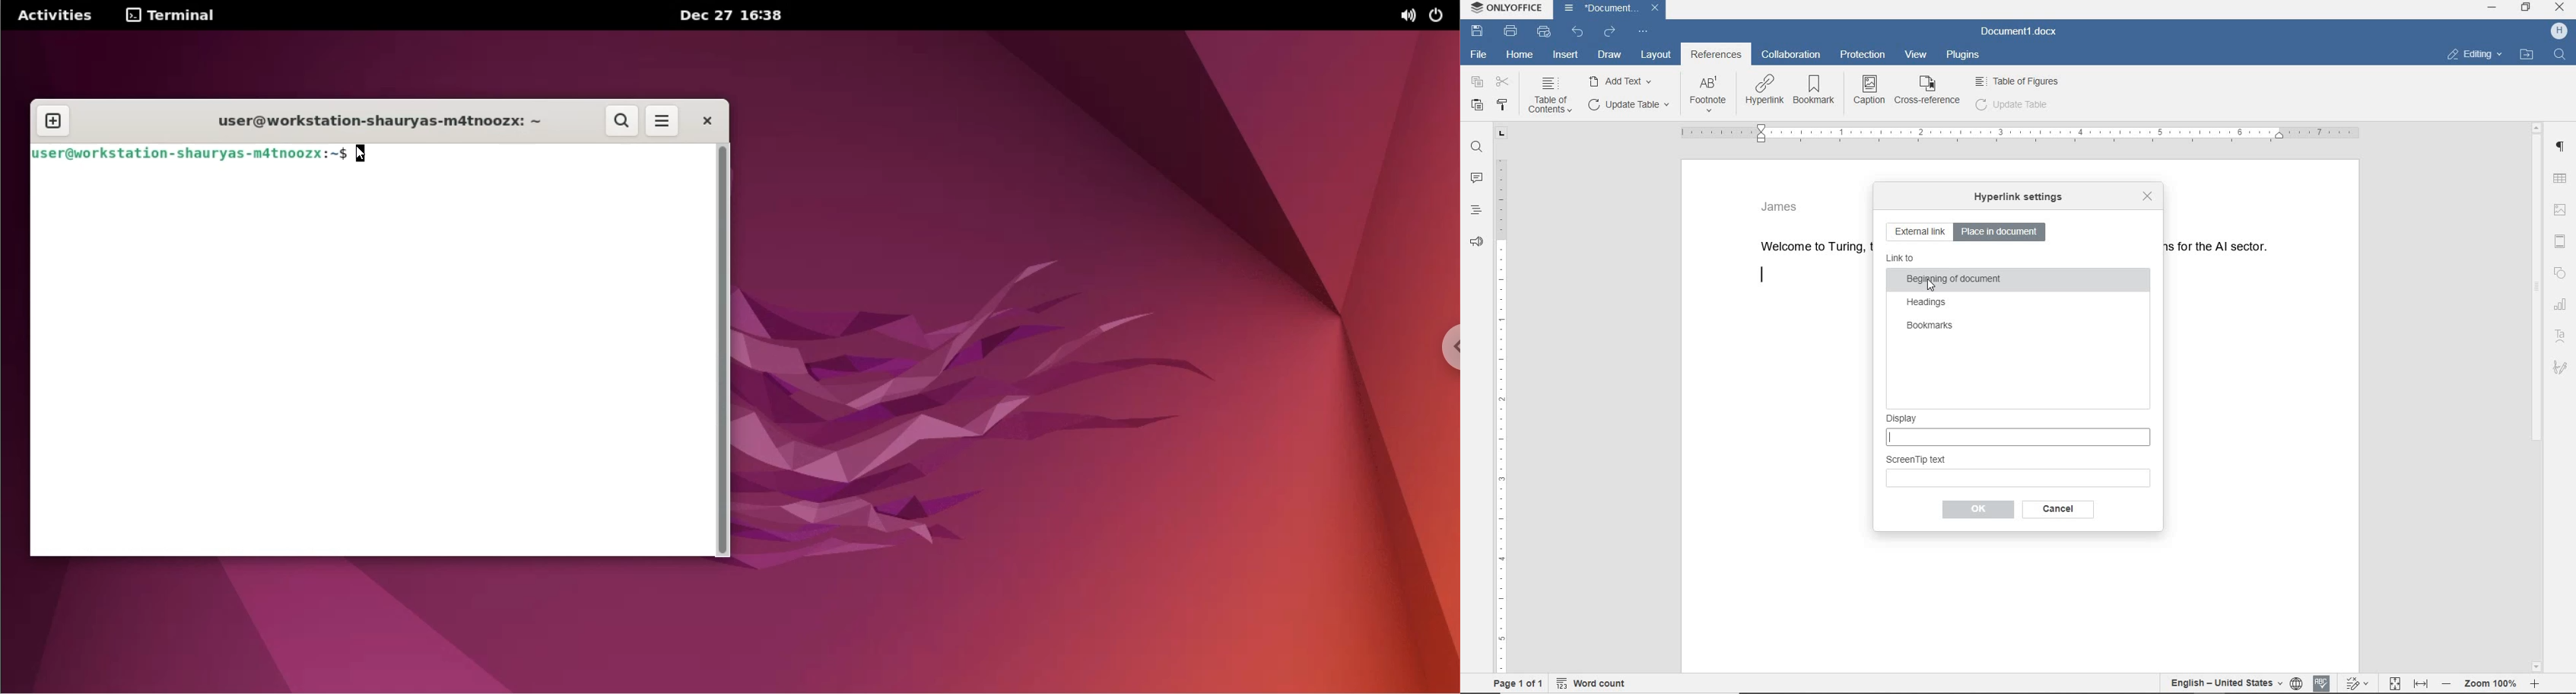  What do you see at coordinates (2562, 207) in the screenshot?
I see `image` at bounding box center [2562, 207].